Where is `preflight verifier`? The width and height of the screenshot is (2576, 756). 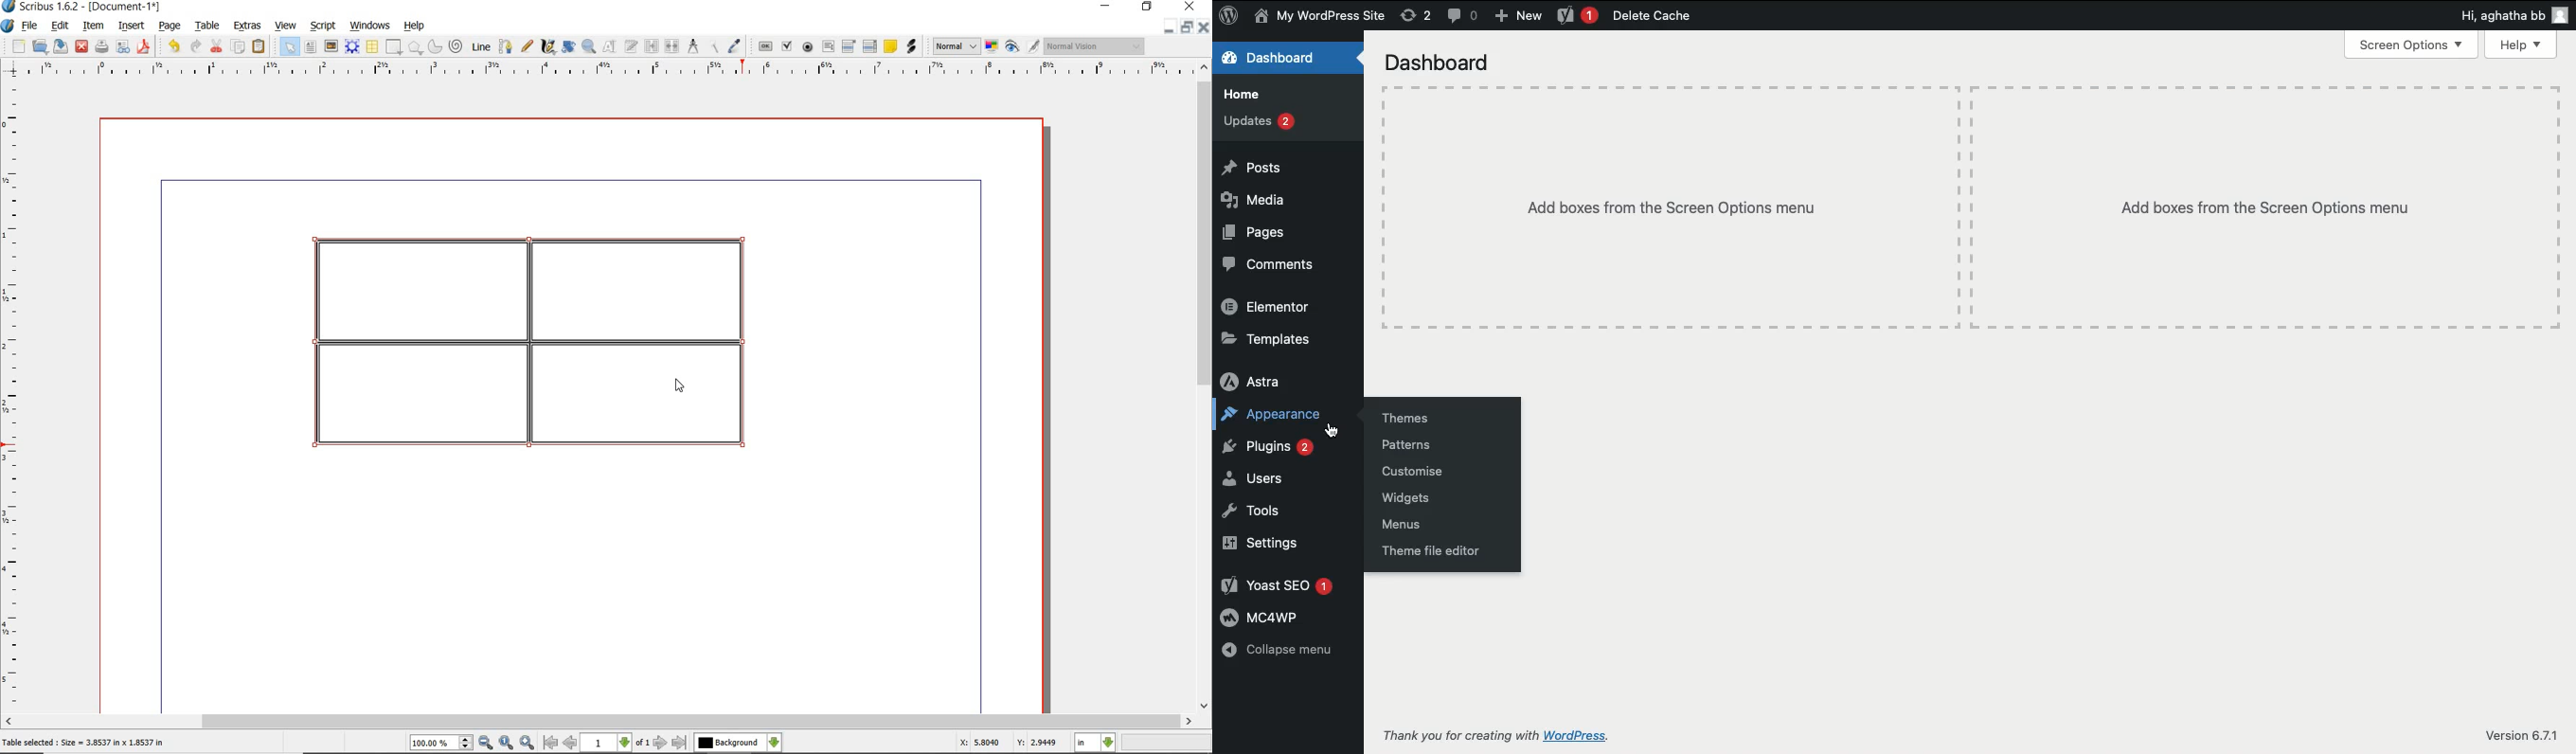
preflight verifier is located at coordinates (123, 48).